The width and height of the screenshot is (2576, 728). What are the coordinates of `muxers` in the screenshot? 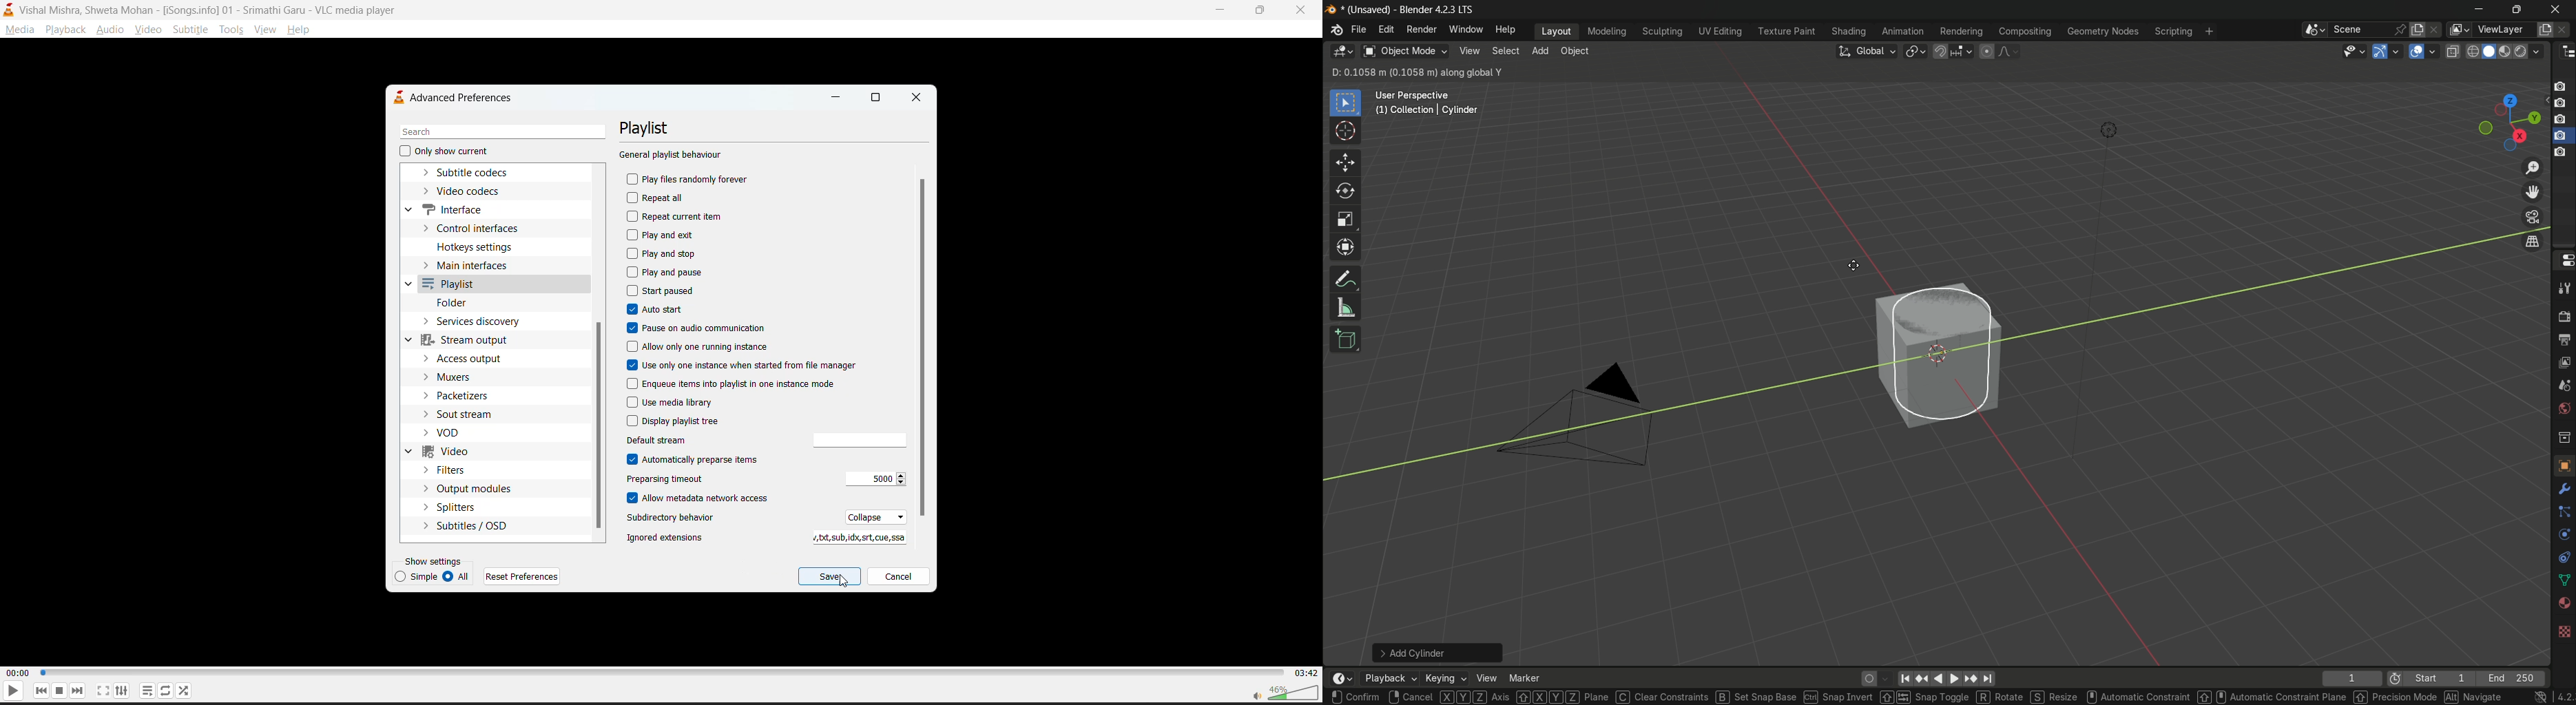 It's located at (448, 379).